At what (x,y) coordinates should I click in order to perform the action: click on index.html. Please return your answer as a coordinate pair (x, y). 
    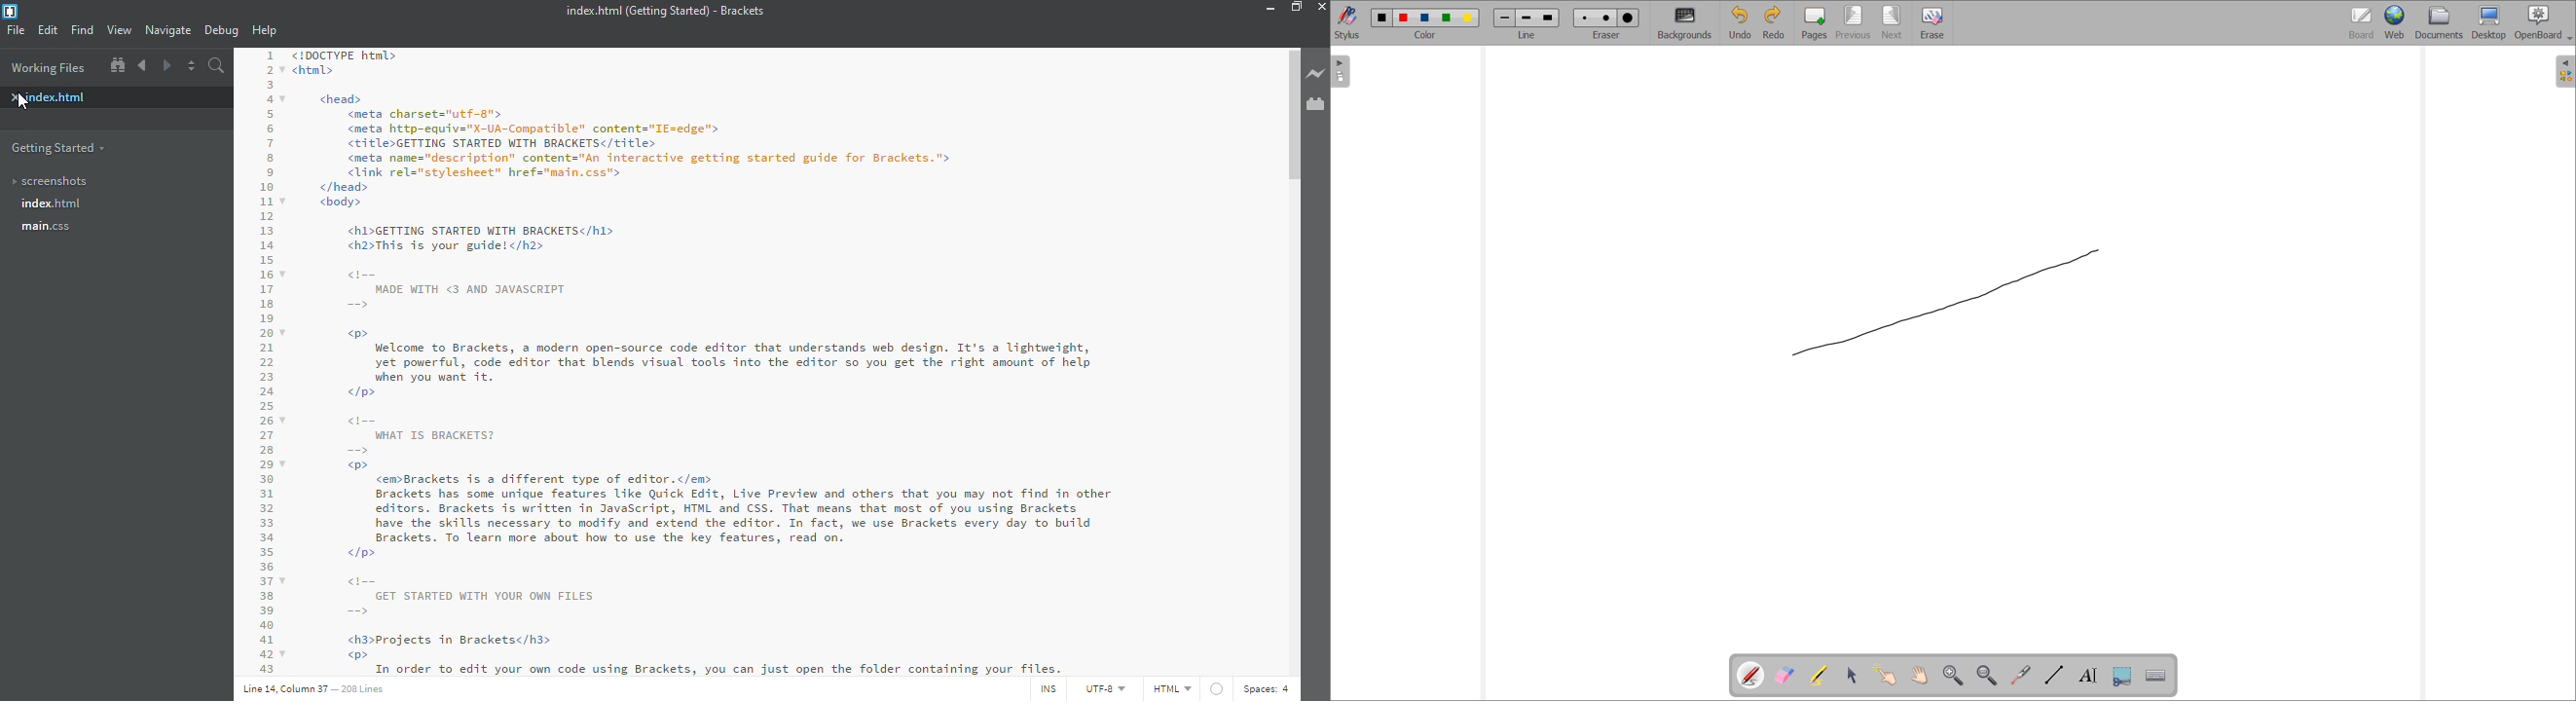
    Looking at the image, I should click on (60, 95).